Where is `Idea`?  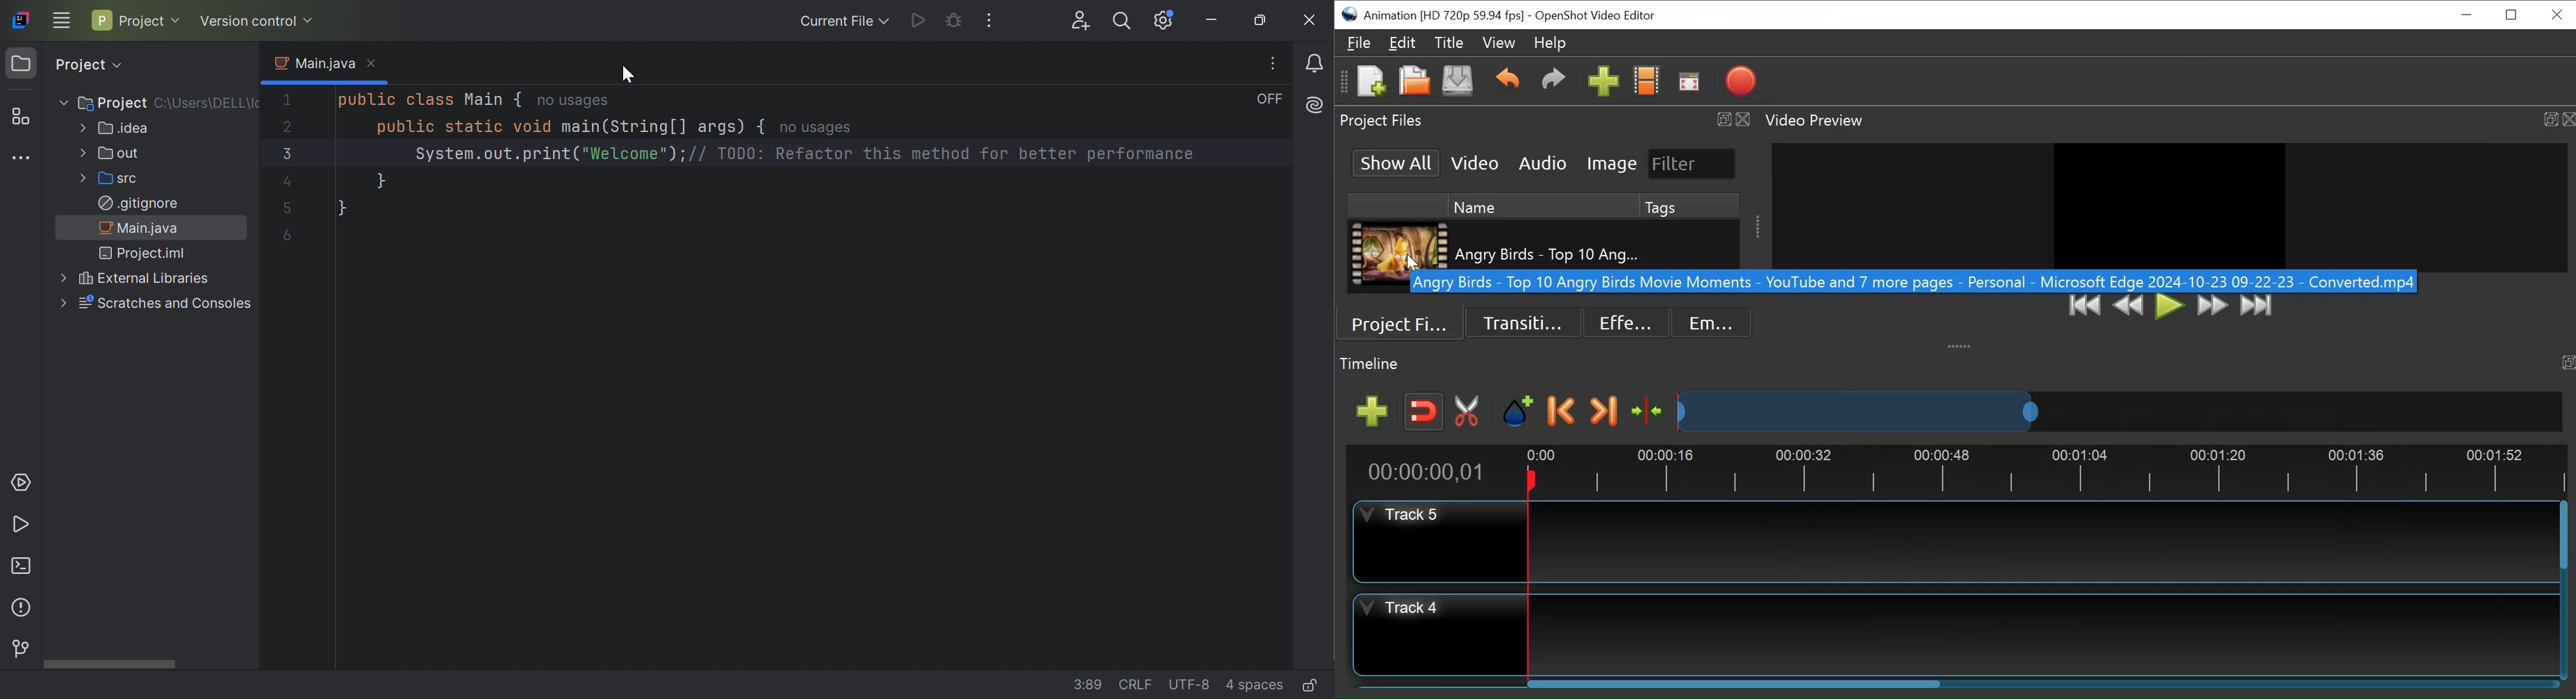
Idea is located at coordinates (113, 129).